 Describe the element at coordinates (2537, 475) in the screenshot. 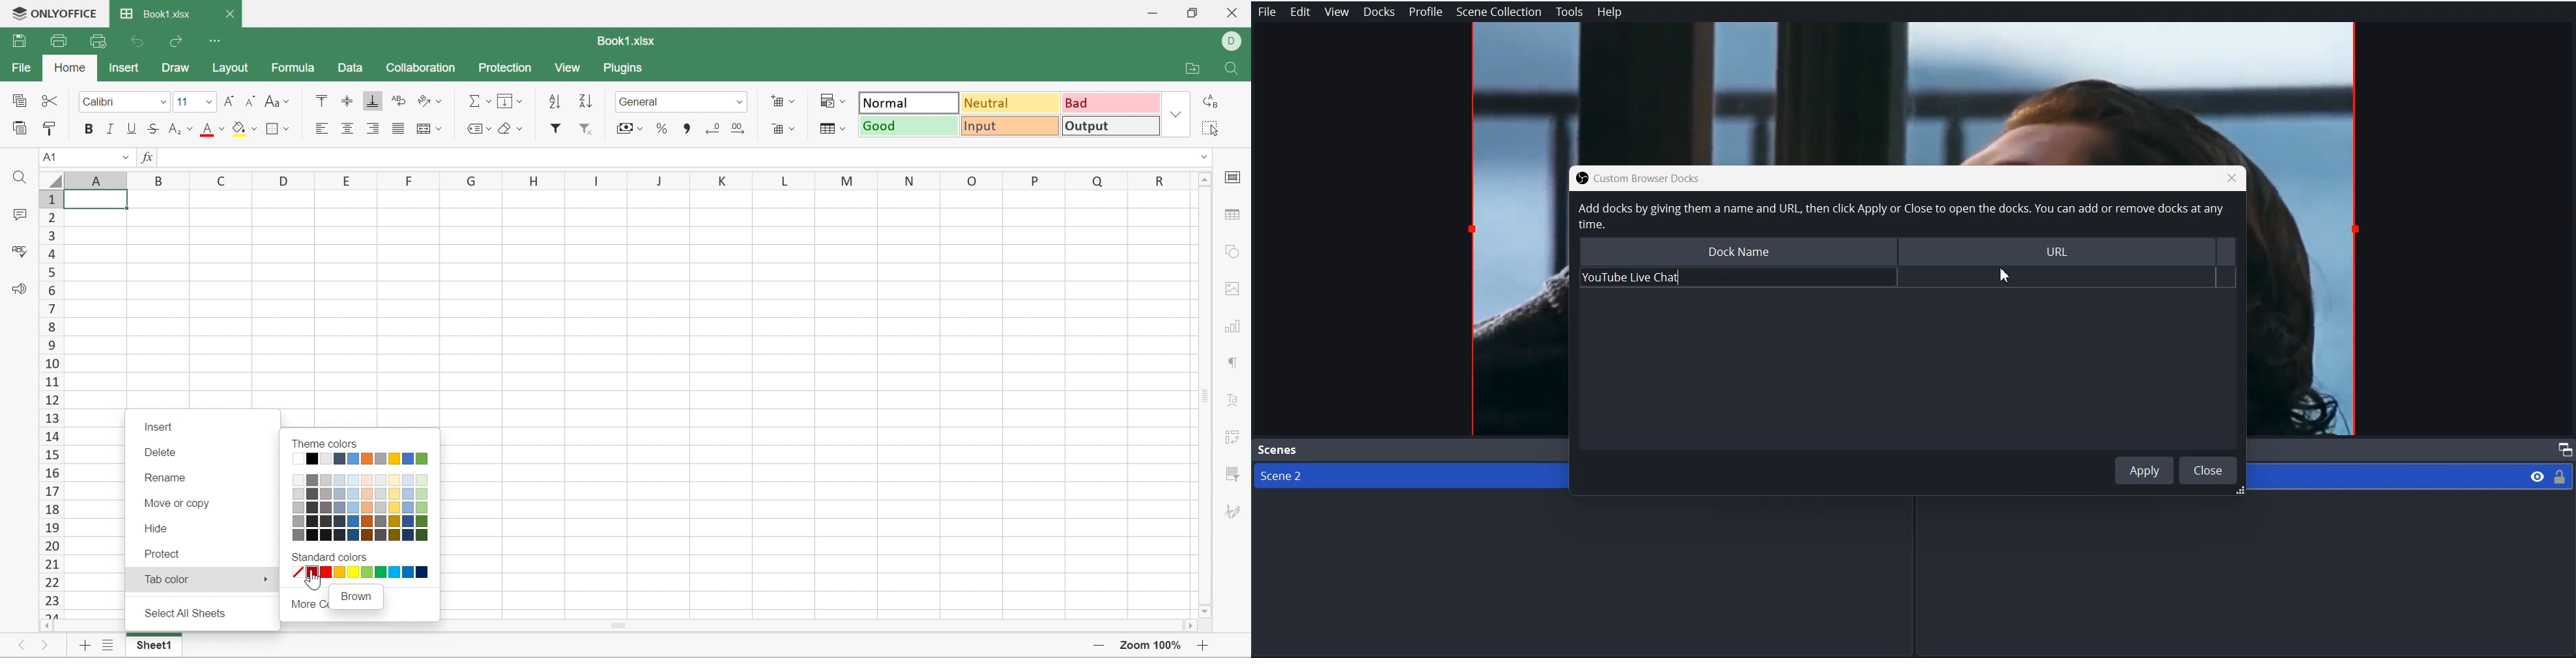

I see `Eye` at that location.